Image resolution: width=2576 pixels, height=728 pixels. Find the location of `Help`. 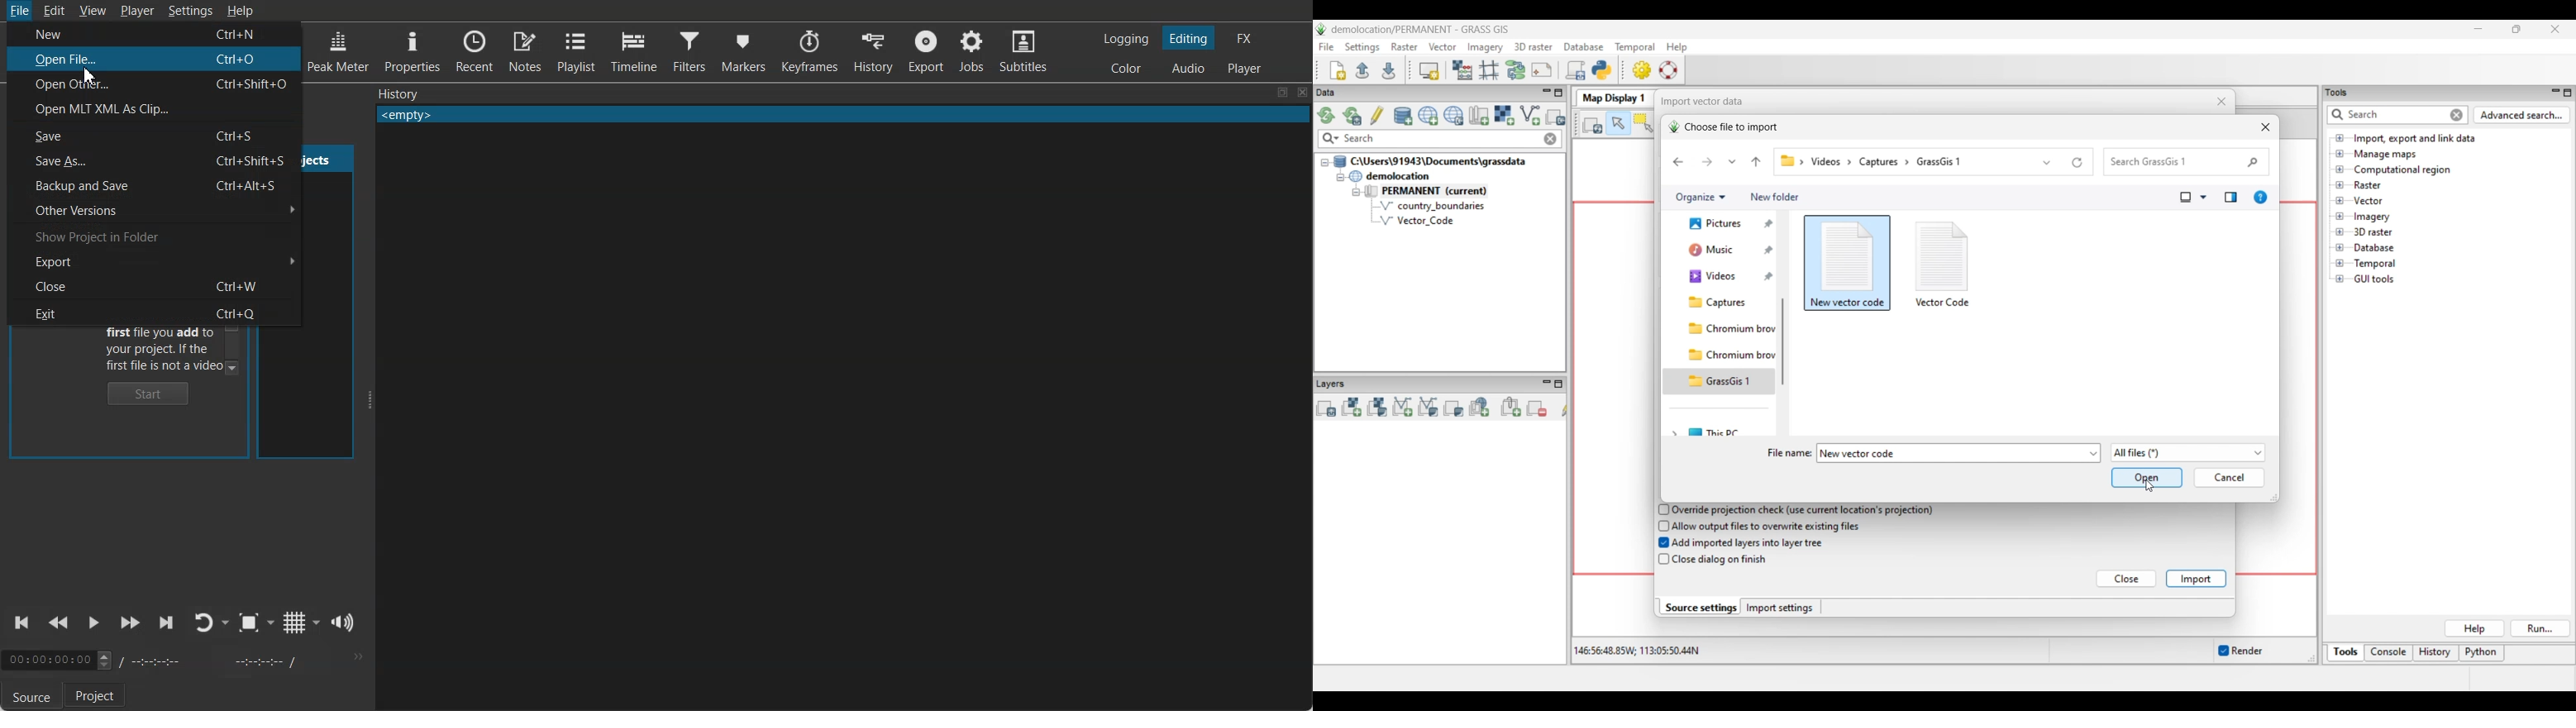

Help is located at coordinates (240, 10).